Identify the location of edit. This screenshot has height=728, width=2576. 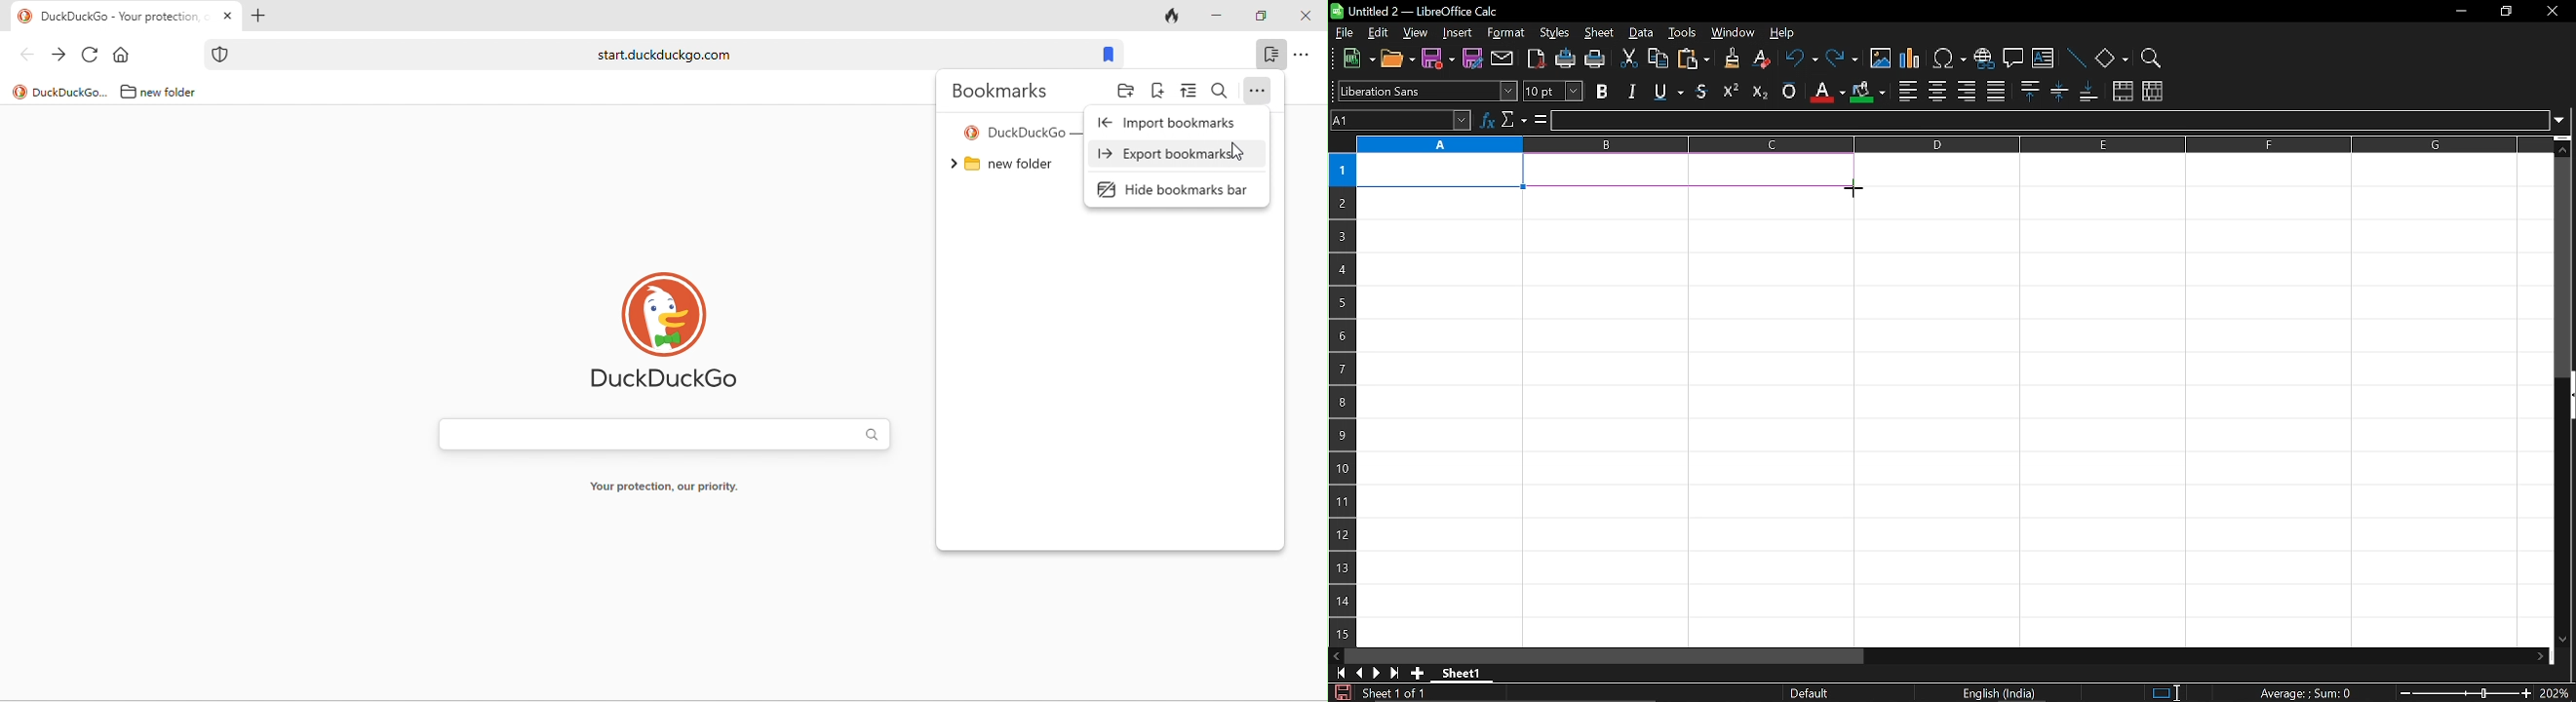
(1375, 33).